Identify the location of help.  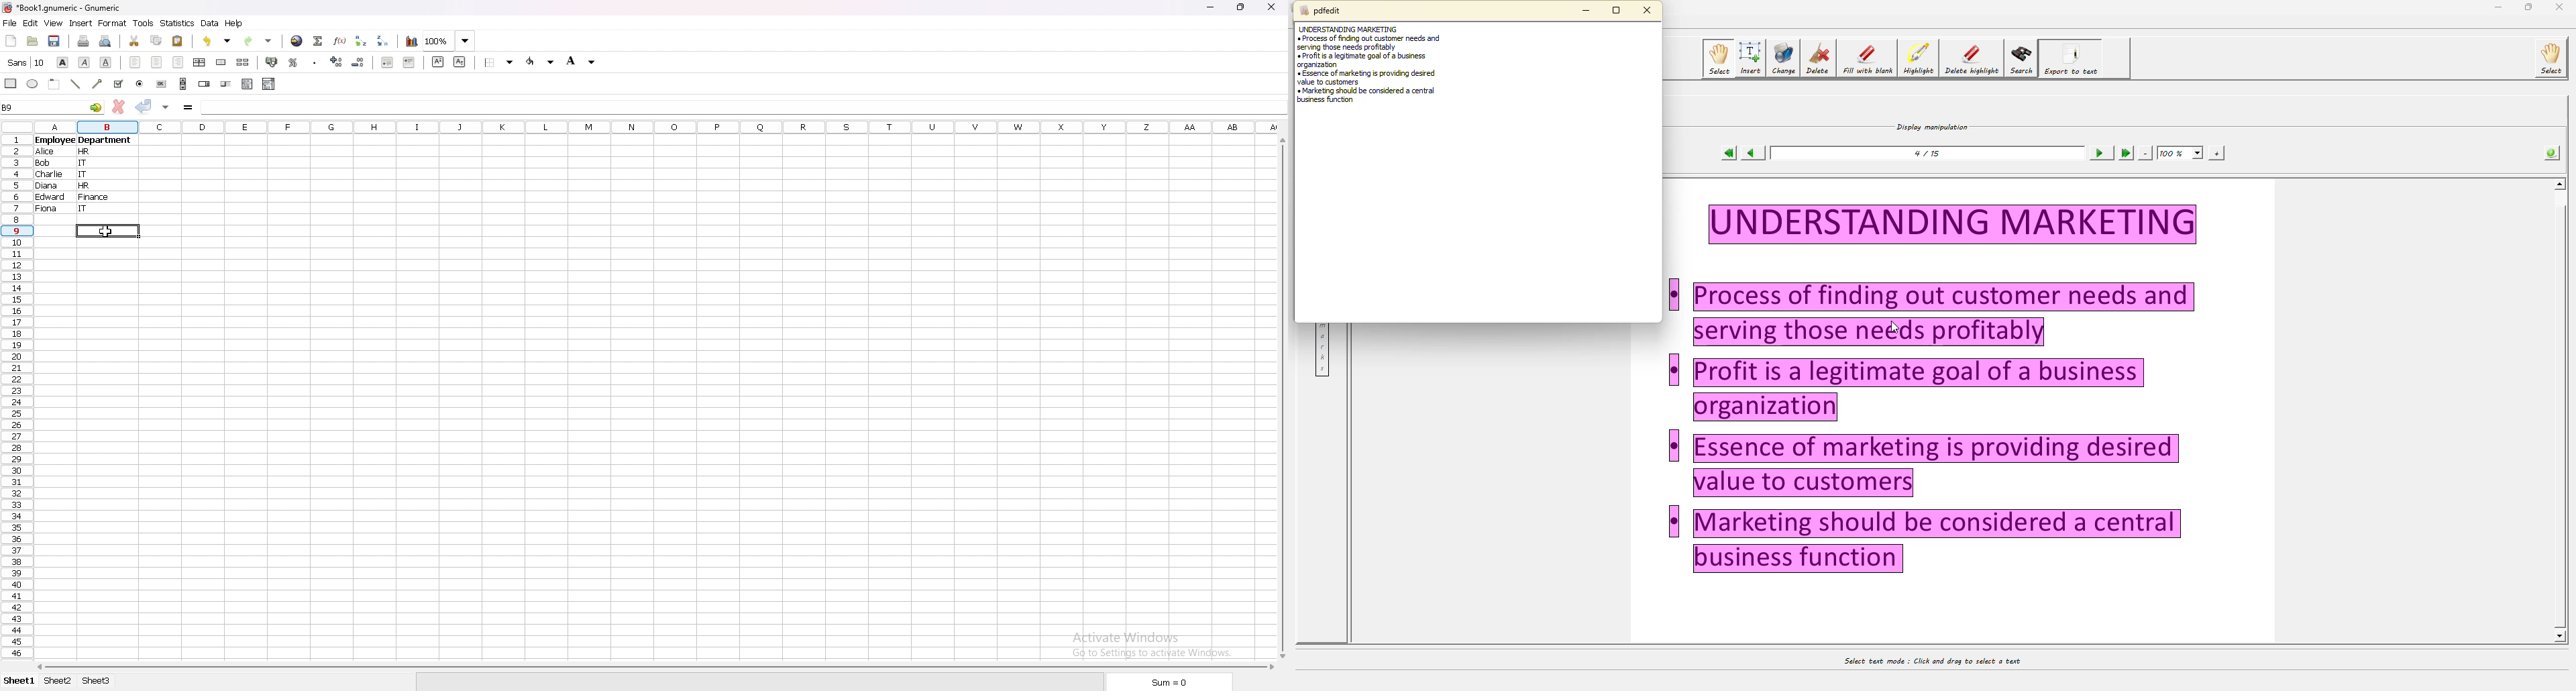
(235, 23).